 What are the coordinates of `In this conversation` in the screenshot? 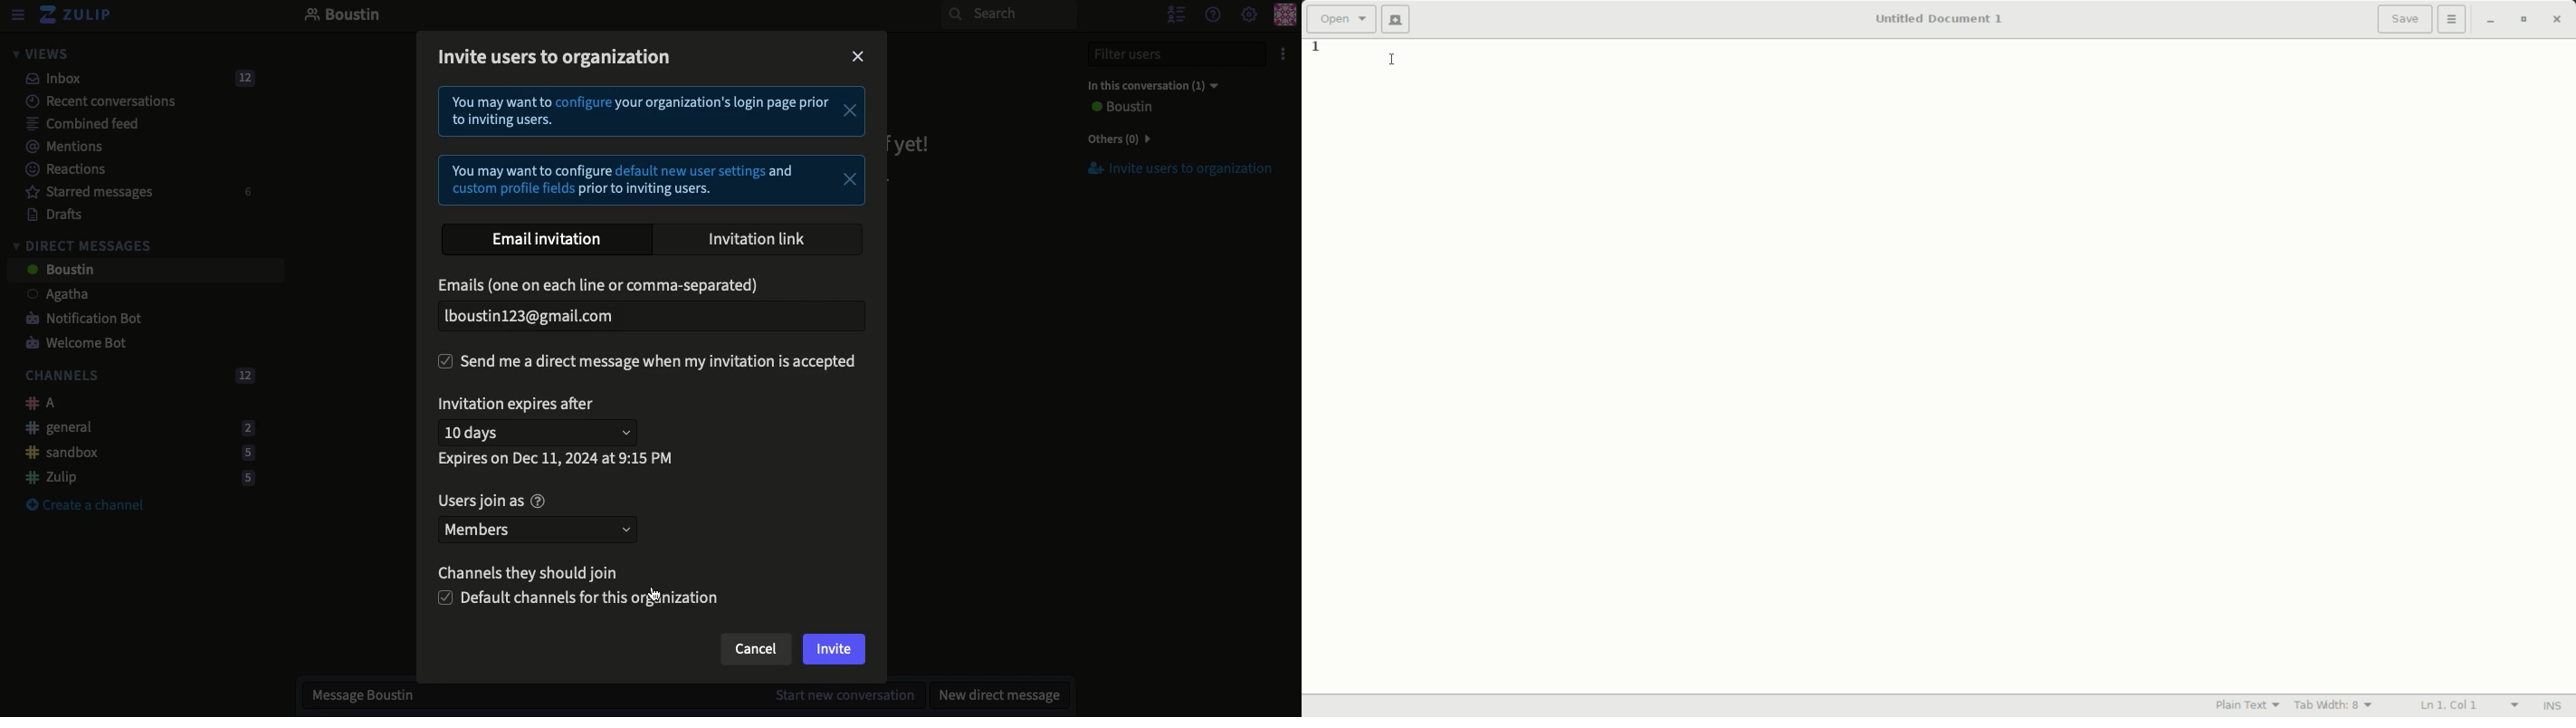 It's located at (1149, 85).